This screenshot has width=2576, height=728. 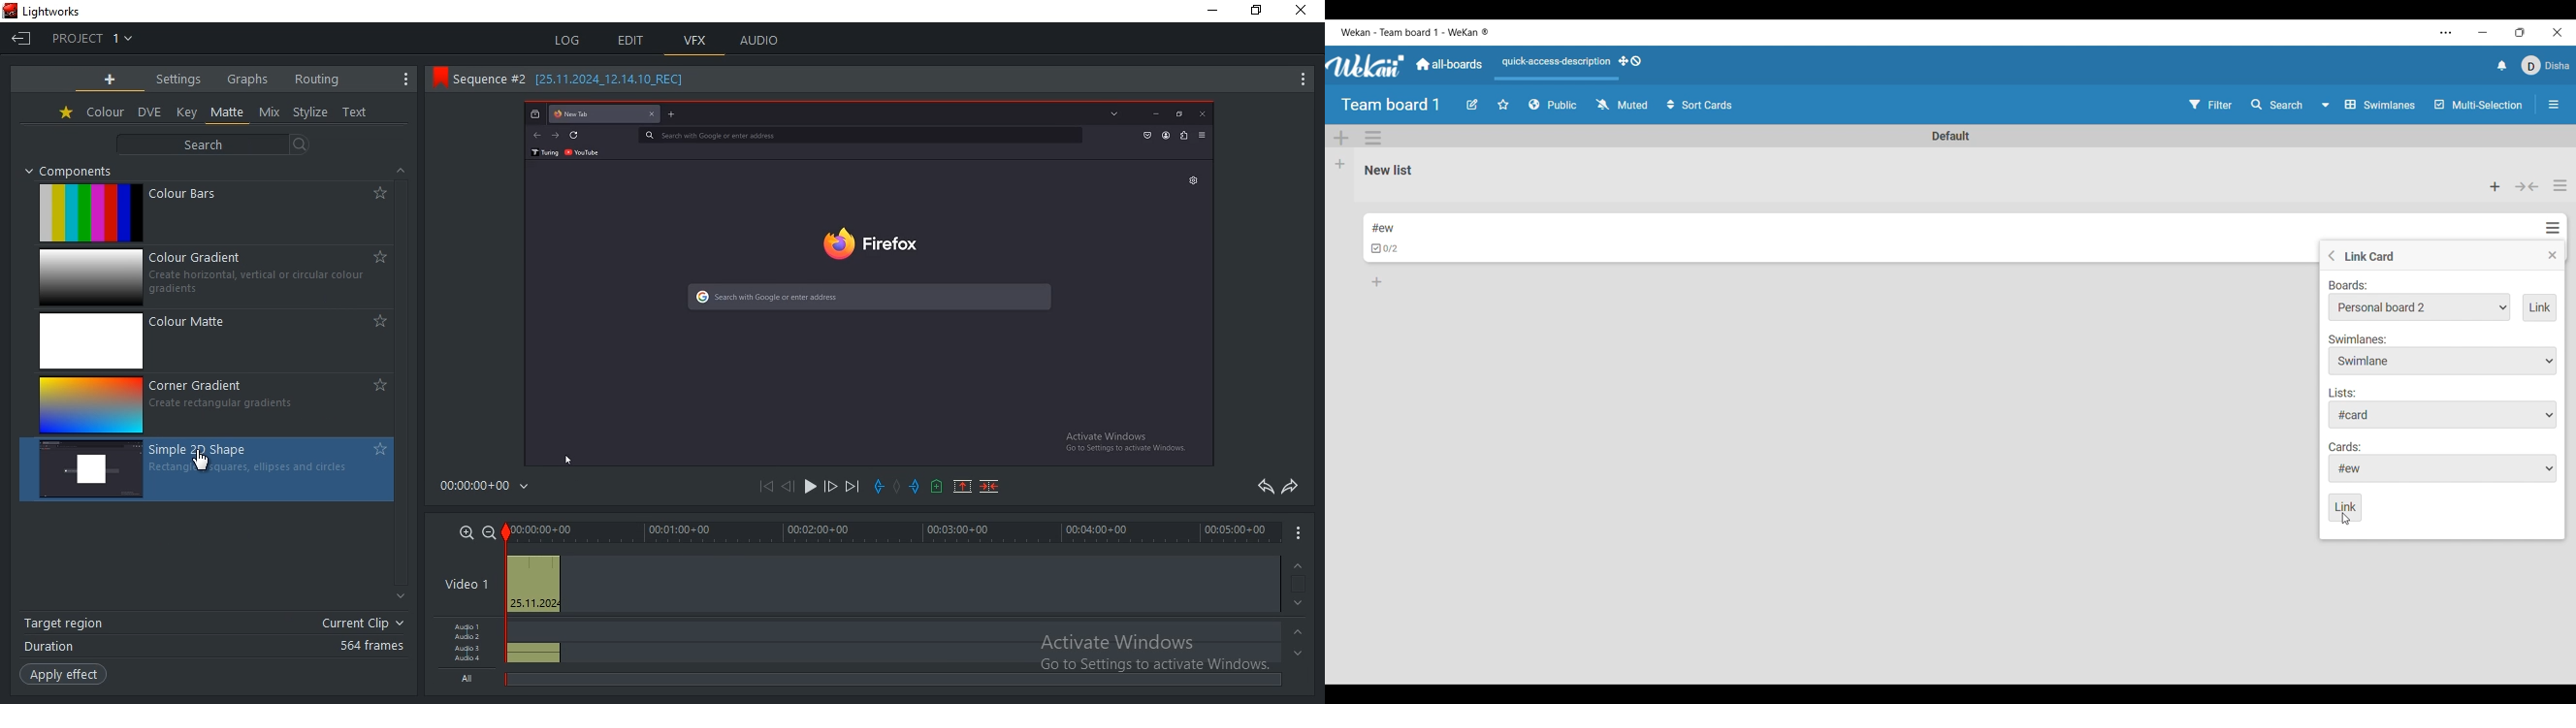 What do you see at coordinates (214, 646) in the screenshot?
I see `duration` at bounding box center [214, 646].